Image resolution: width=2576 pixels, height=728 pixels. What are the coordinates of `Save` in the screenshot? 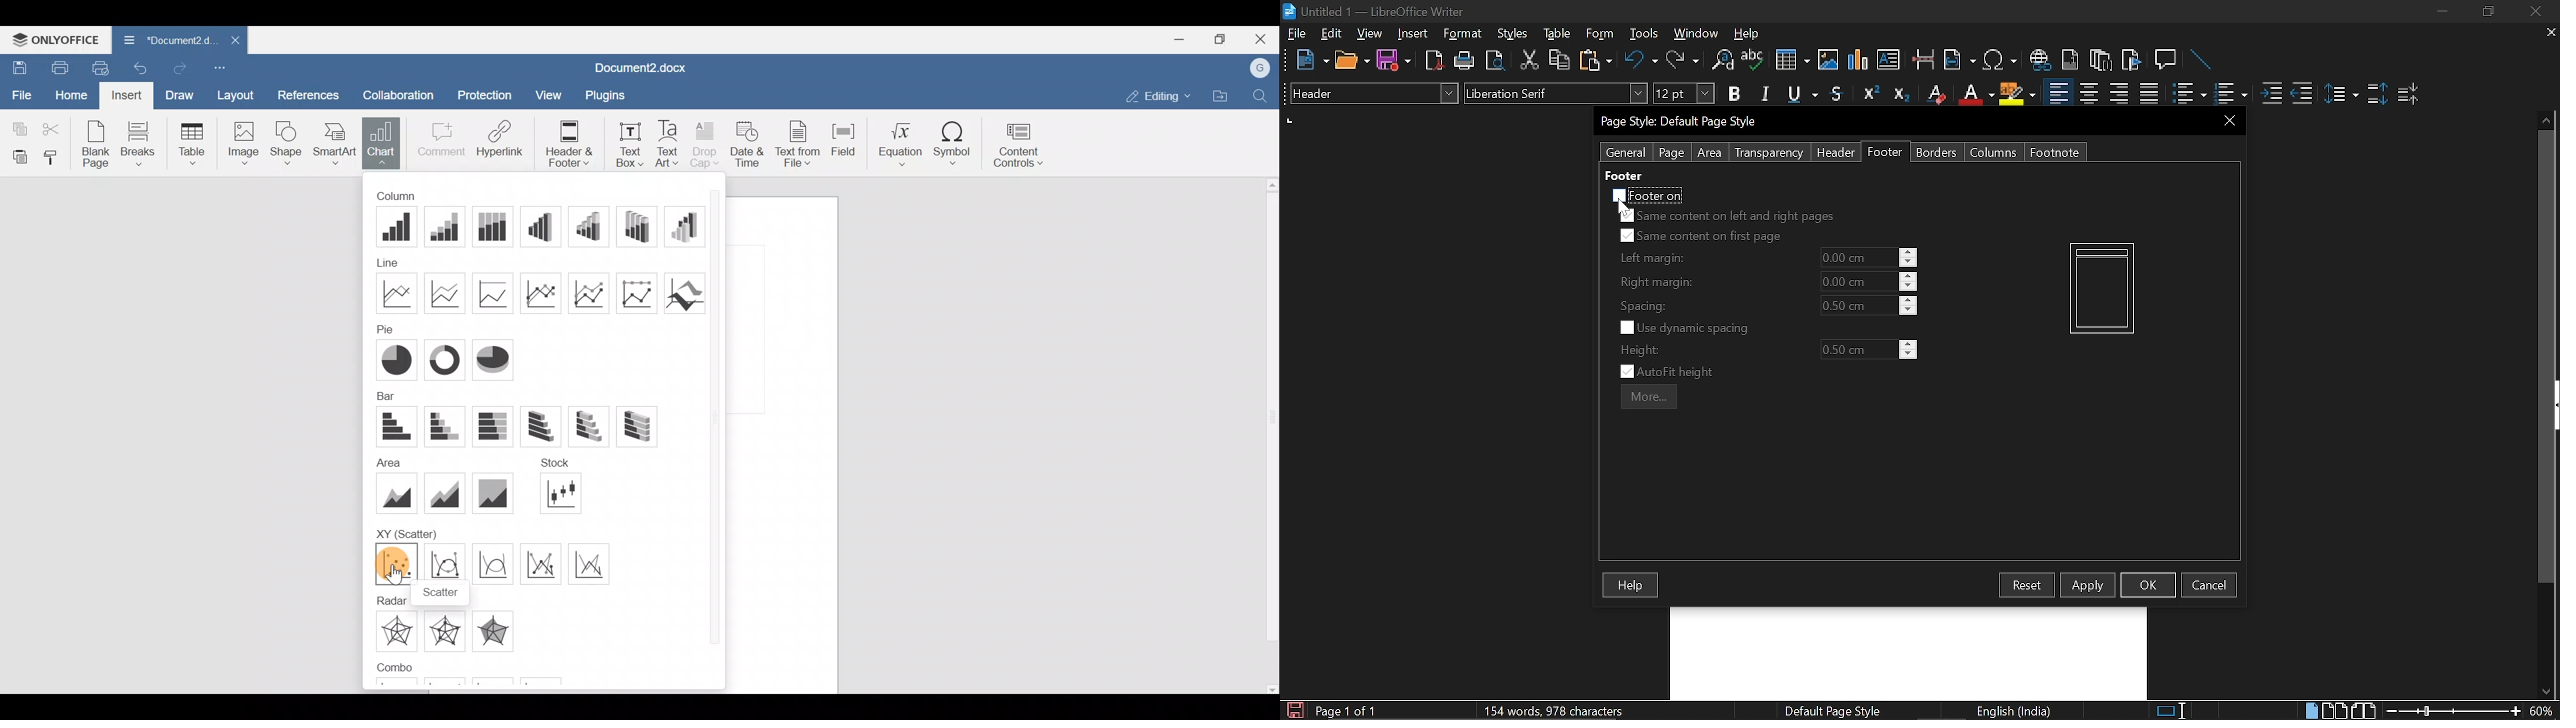 It's located at (1394, 61).